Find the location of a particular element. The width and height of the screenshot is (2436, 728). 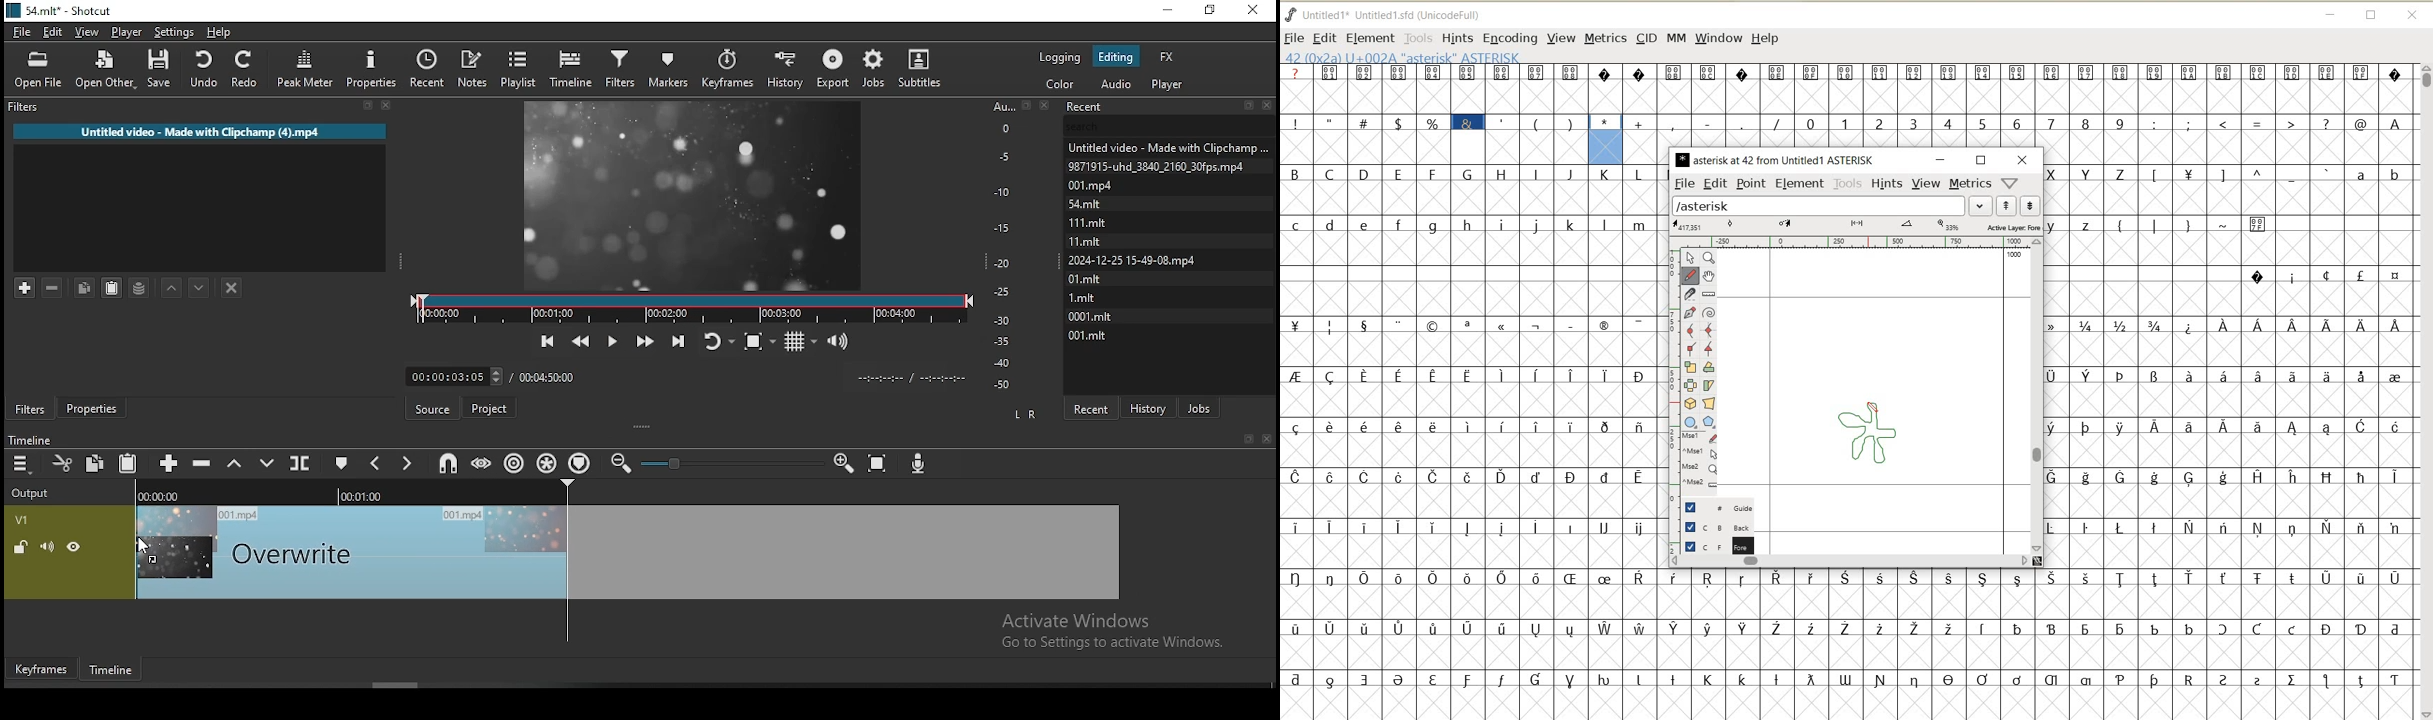

redo is located at coordinates (247, 69).